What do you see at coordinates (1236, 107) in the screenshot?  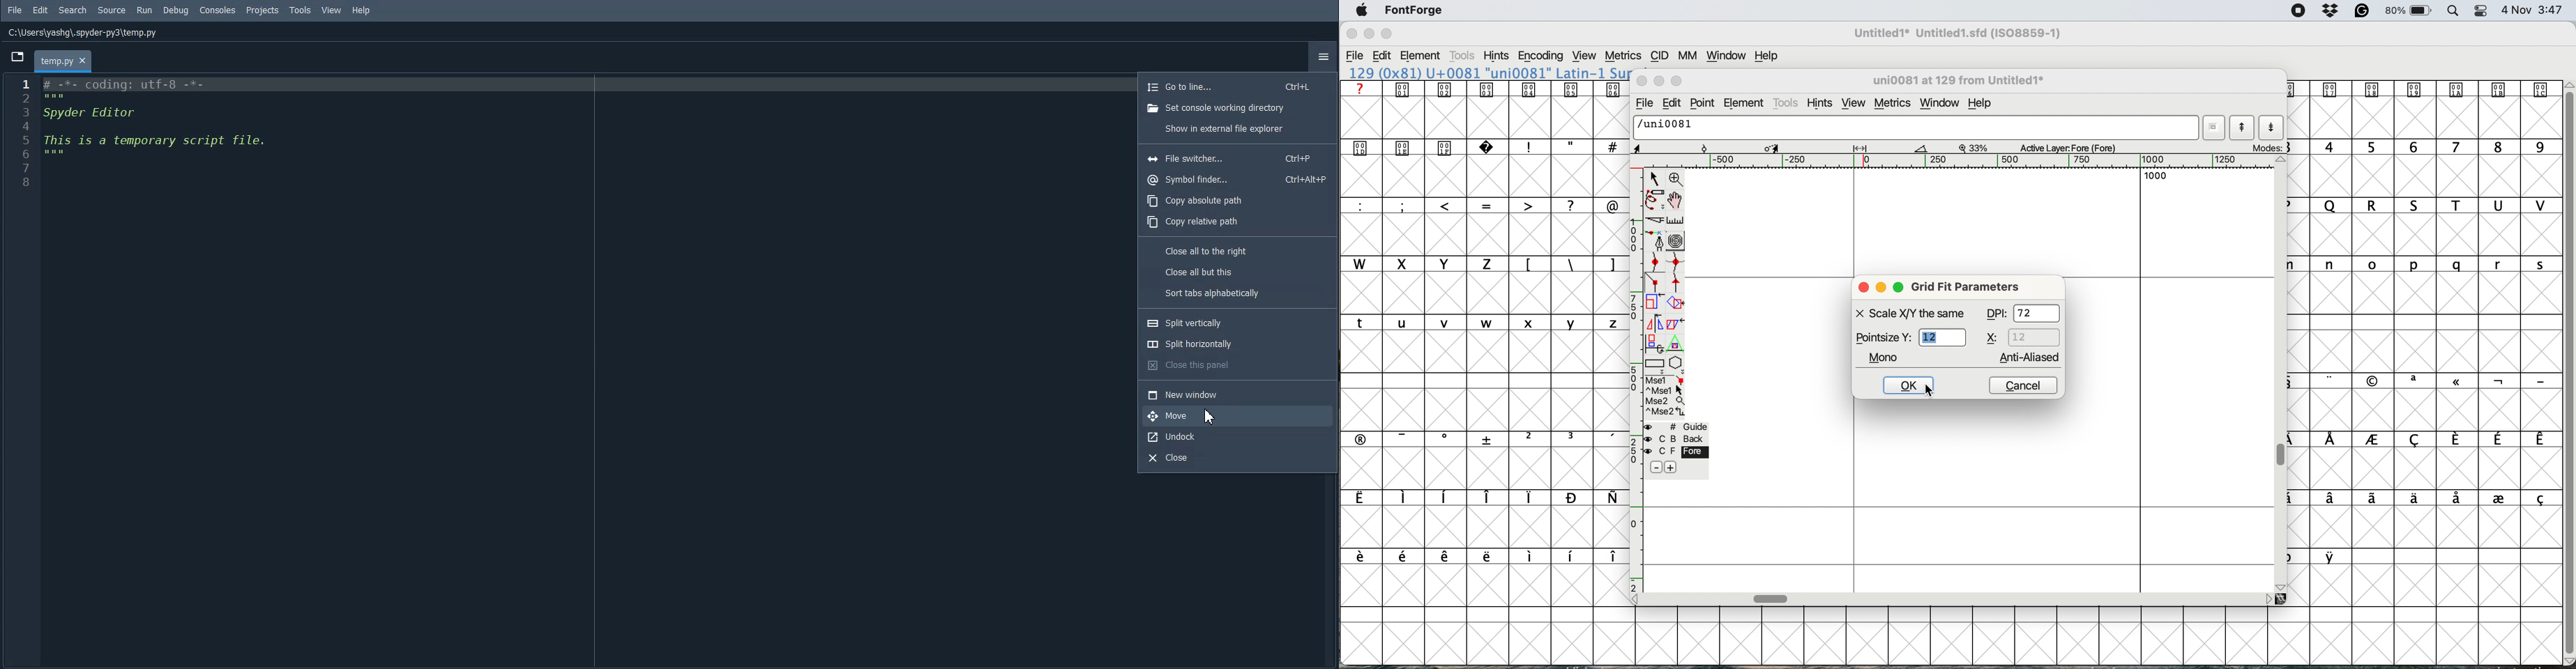 I see `Set console working directory` at bounding box center [1236, 107].